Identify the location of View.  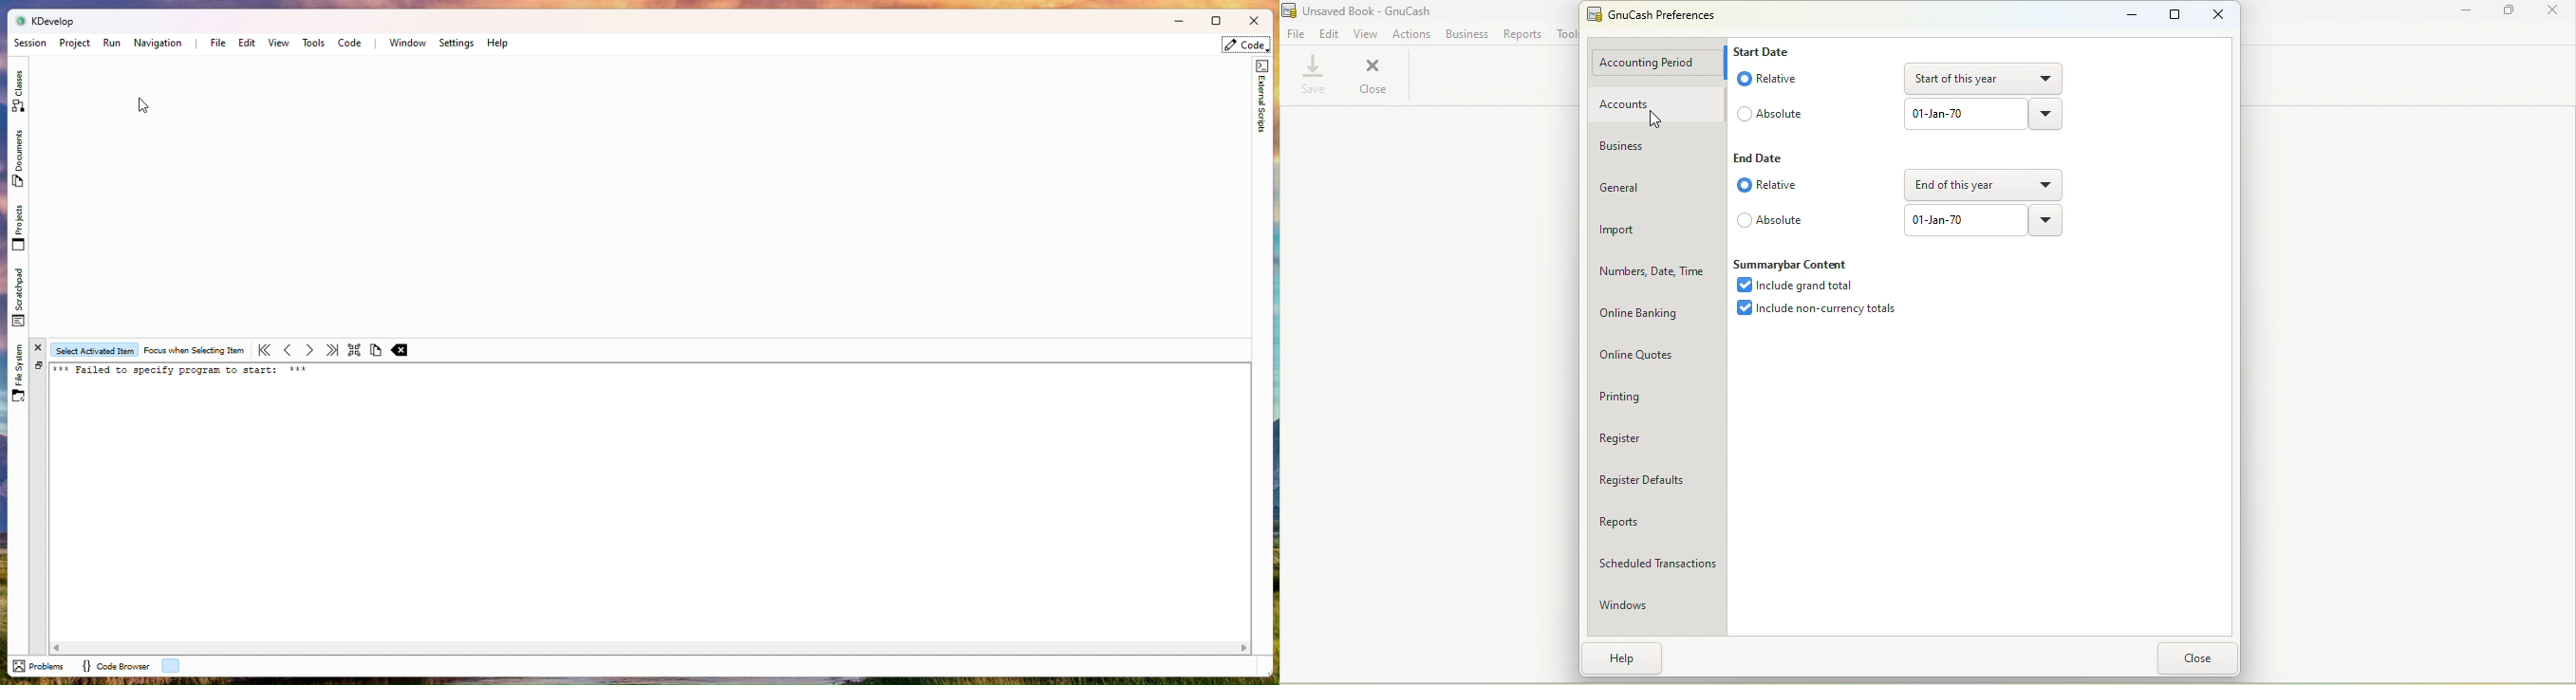
(279, 44).